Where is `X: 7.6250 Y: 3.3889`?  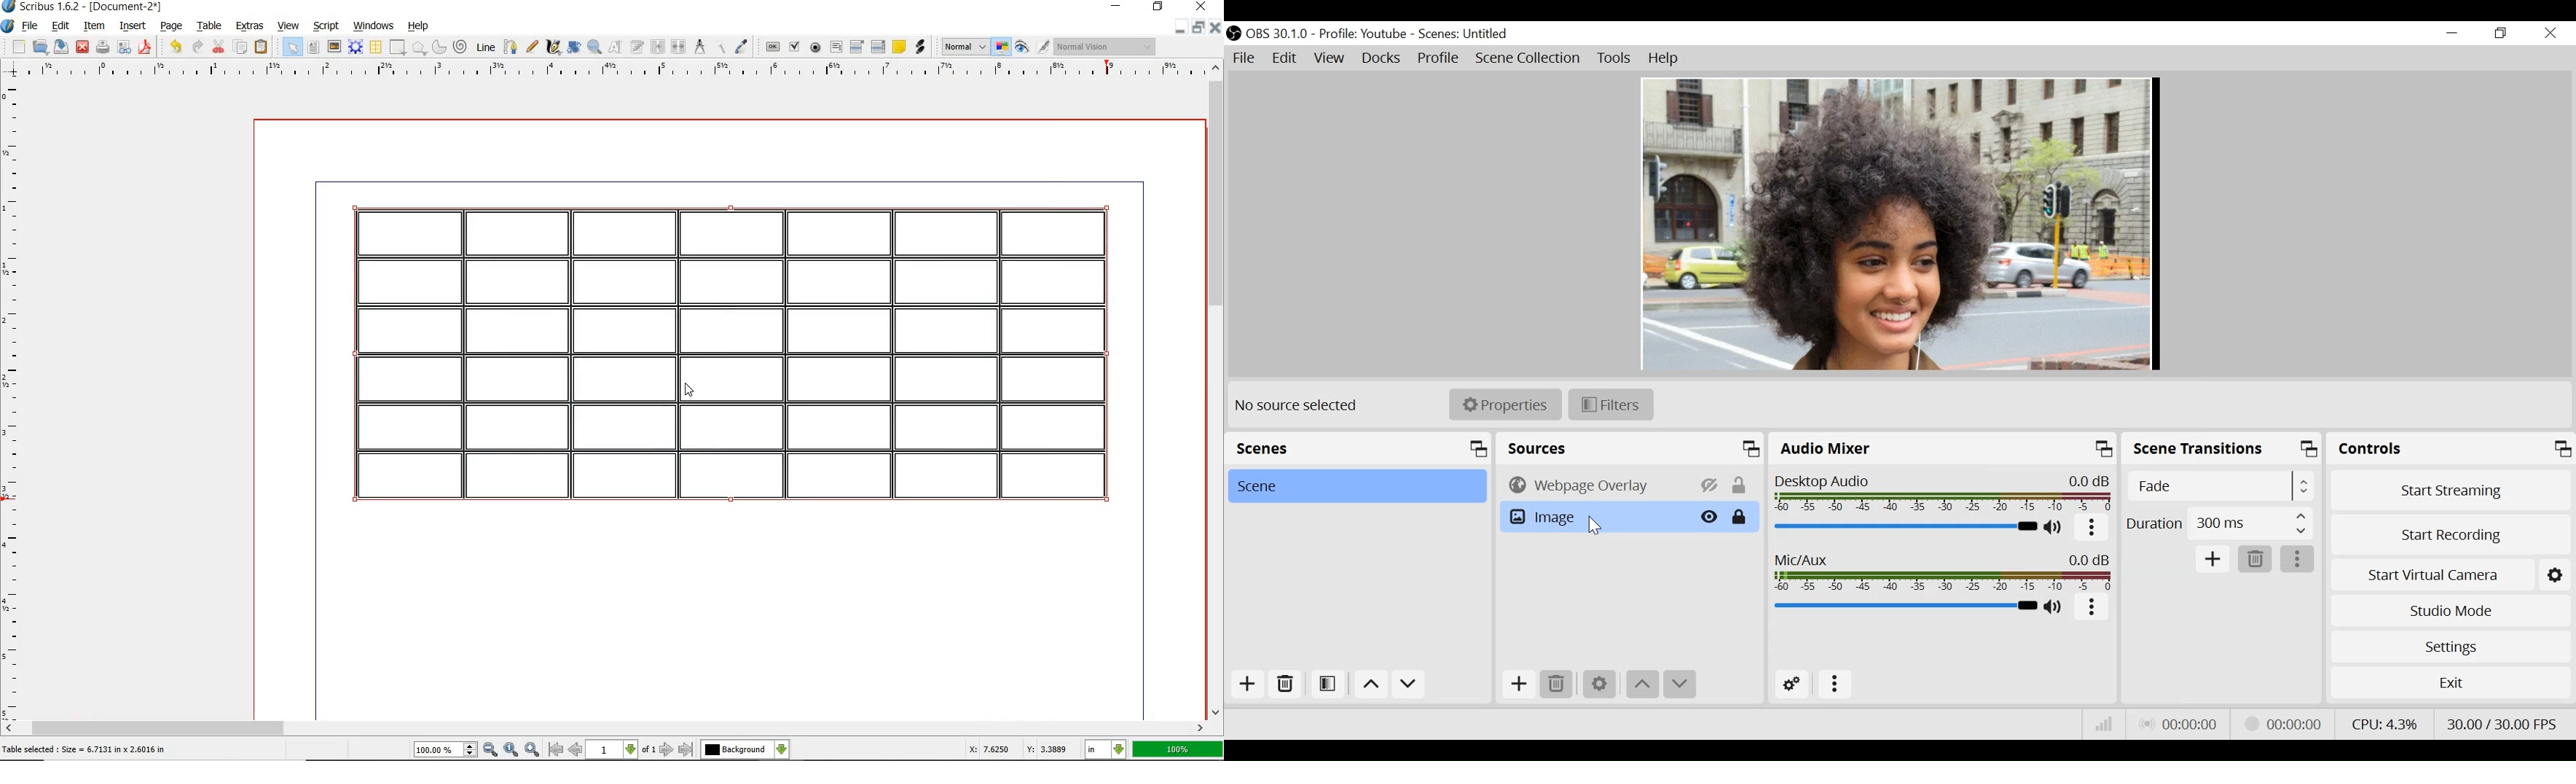 X: 7.6250 Y: 3.3889 is located at coordinates (1018, 749).